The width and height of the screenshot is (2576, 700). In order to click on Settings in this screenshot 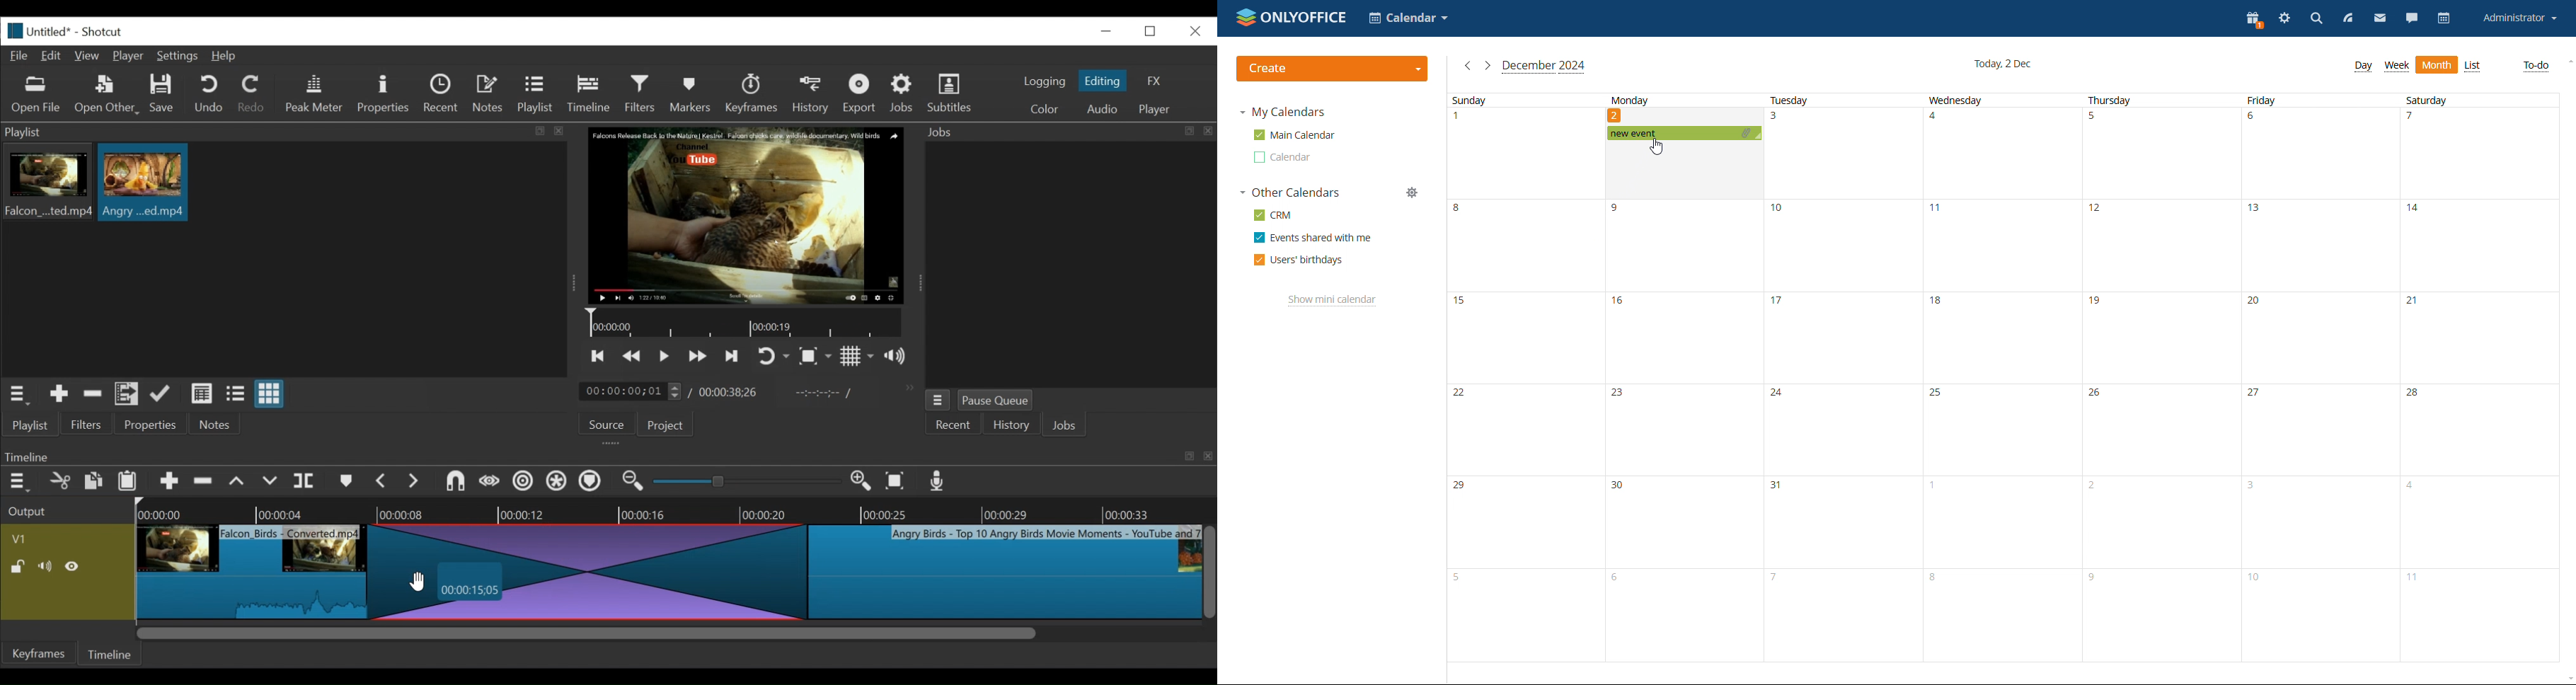, I will do `click(180, 58)`.